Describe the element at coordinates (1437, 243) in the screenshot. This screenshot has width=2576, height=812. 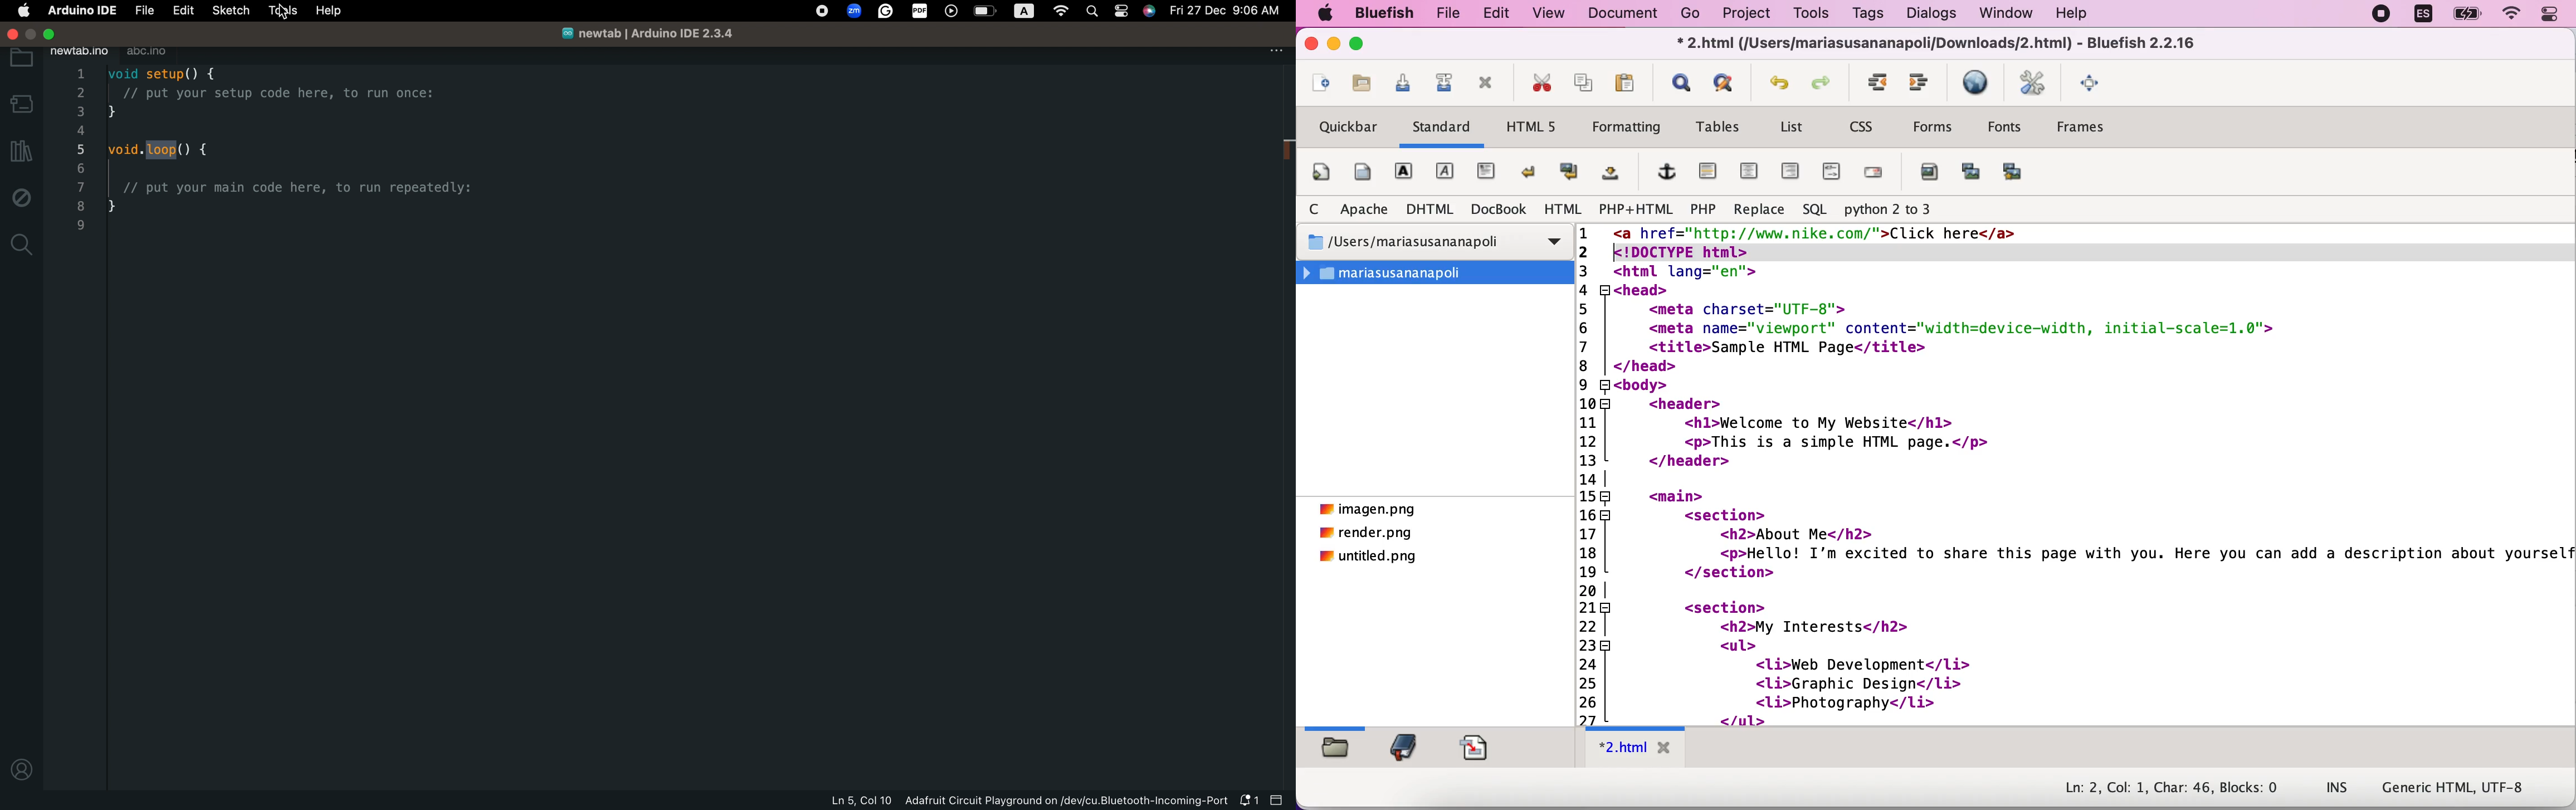
I see `/Users/mariasusananapoli` at that location.